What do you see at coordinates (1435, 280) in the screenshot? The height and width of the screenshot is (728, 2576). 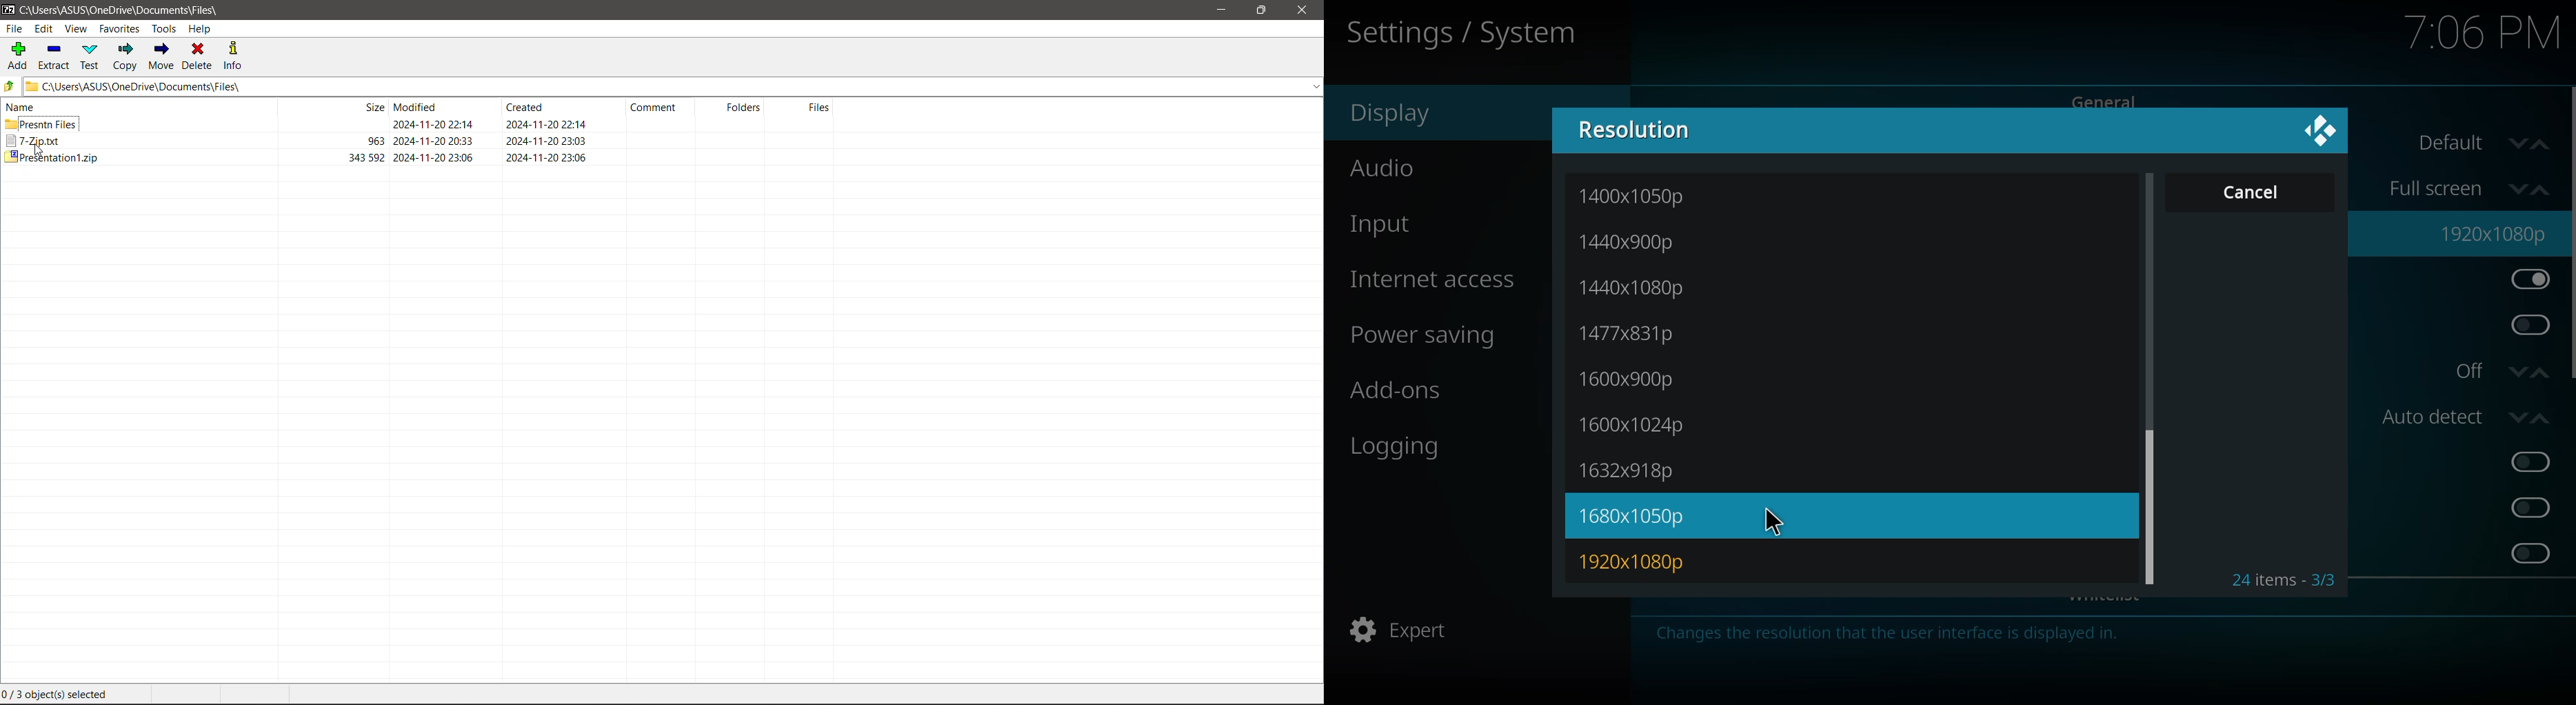 I see `internet access` at bounding box center [1435, 280].